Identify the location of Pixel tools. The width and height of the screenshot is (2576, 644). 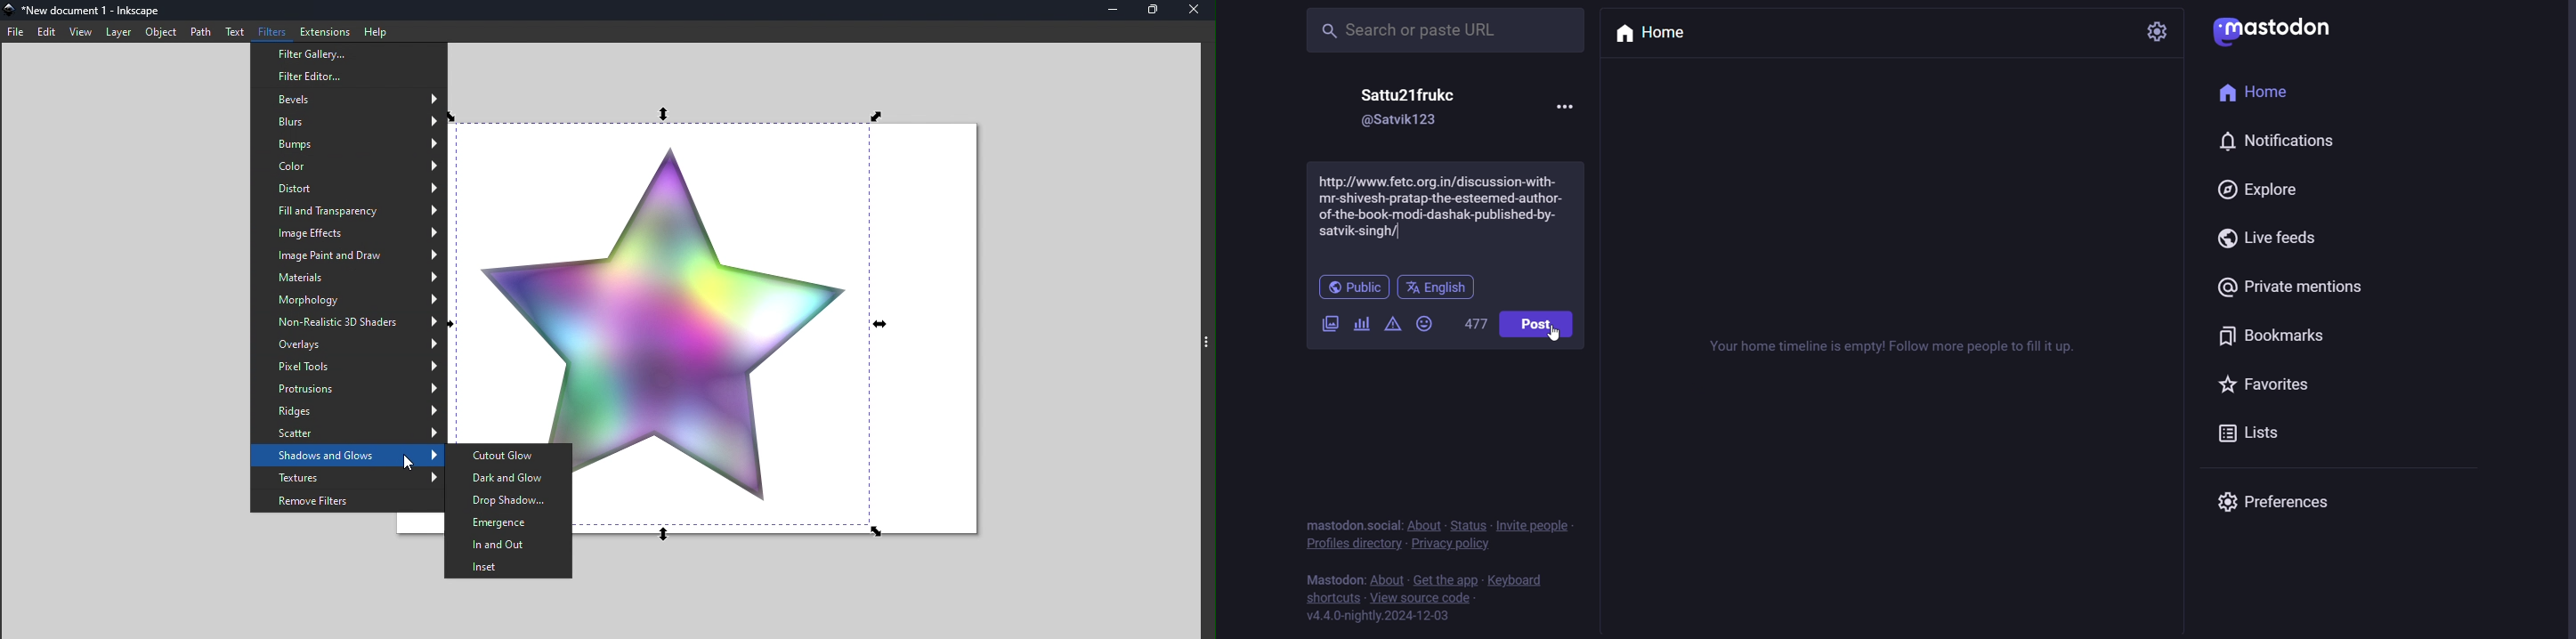
(348, 368).